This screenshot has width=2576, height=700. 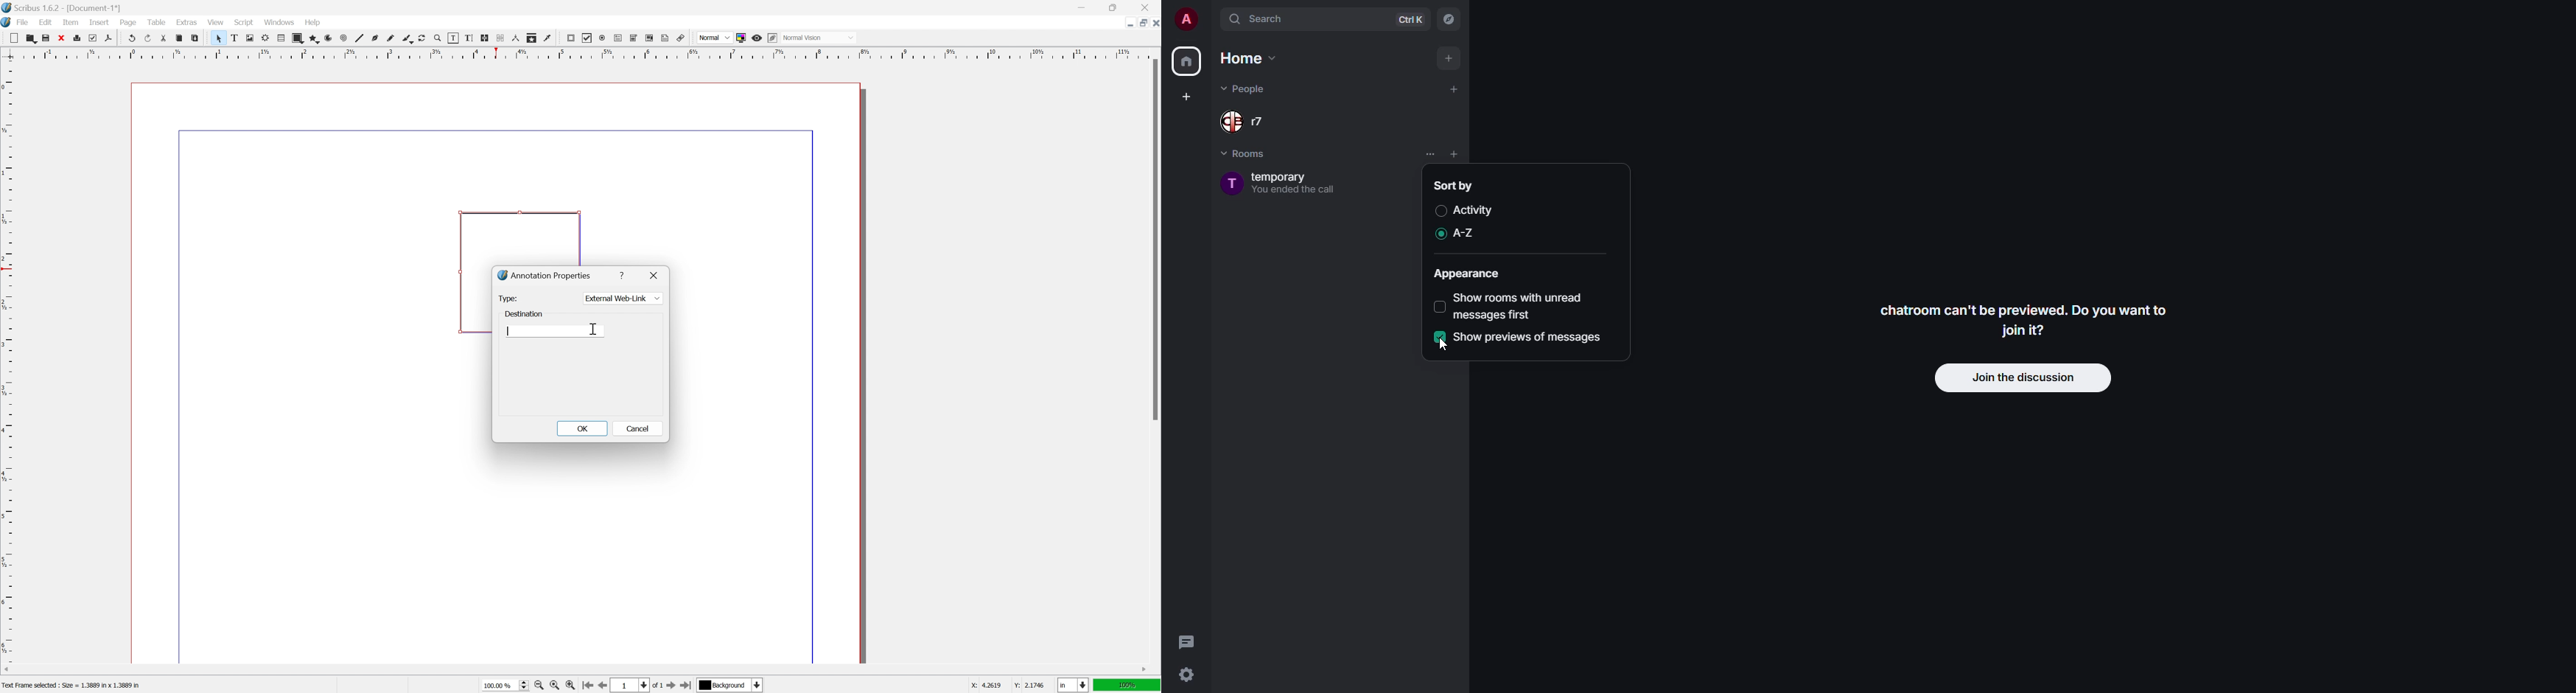 What do you see at coordinates (636, 429) in the screenshot?
I see `cancel` at bounding box center [636, 429].